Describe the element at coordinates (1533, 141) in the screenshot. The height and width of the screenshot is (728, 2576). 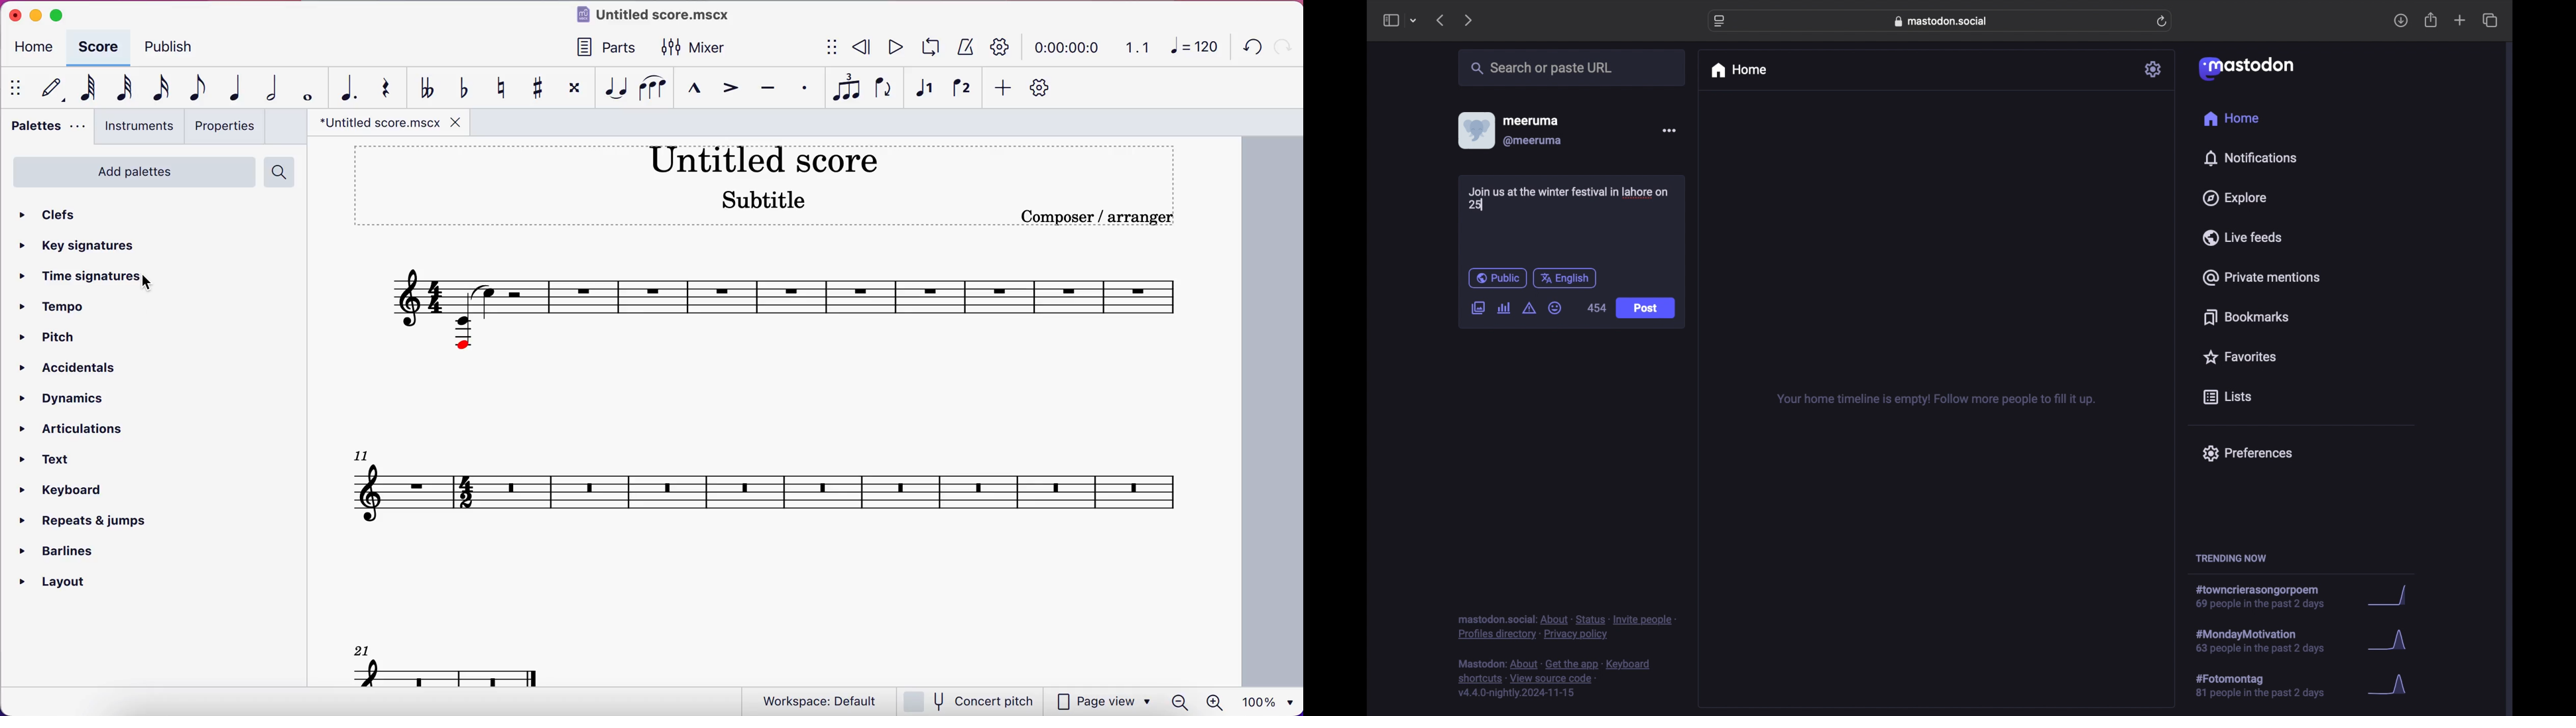
I see `@meeruma` at that location.